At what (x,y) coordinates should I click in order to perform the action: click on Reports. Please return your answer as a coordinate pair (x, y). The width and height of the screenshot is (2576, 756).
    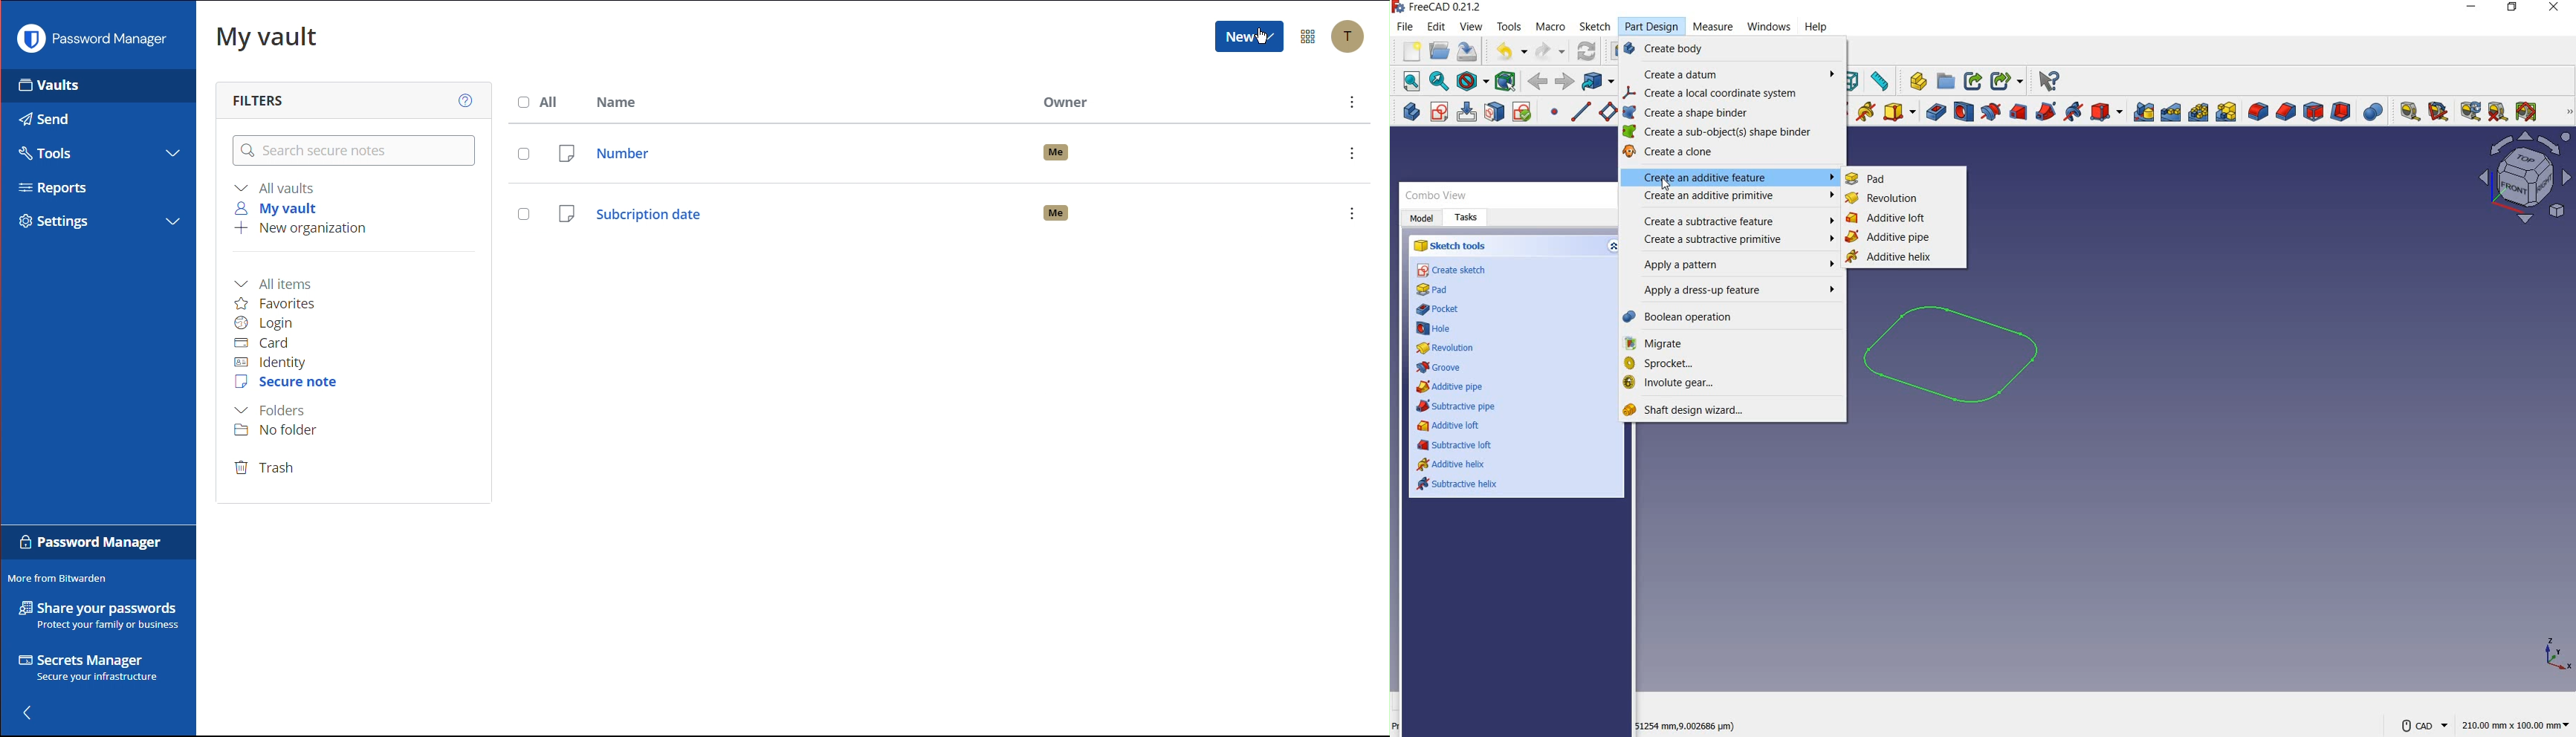
    Looking at the image, I should click on (54, 187).